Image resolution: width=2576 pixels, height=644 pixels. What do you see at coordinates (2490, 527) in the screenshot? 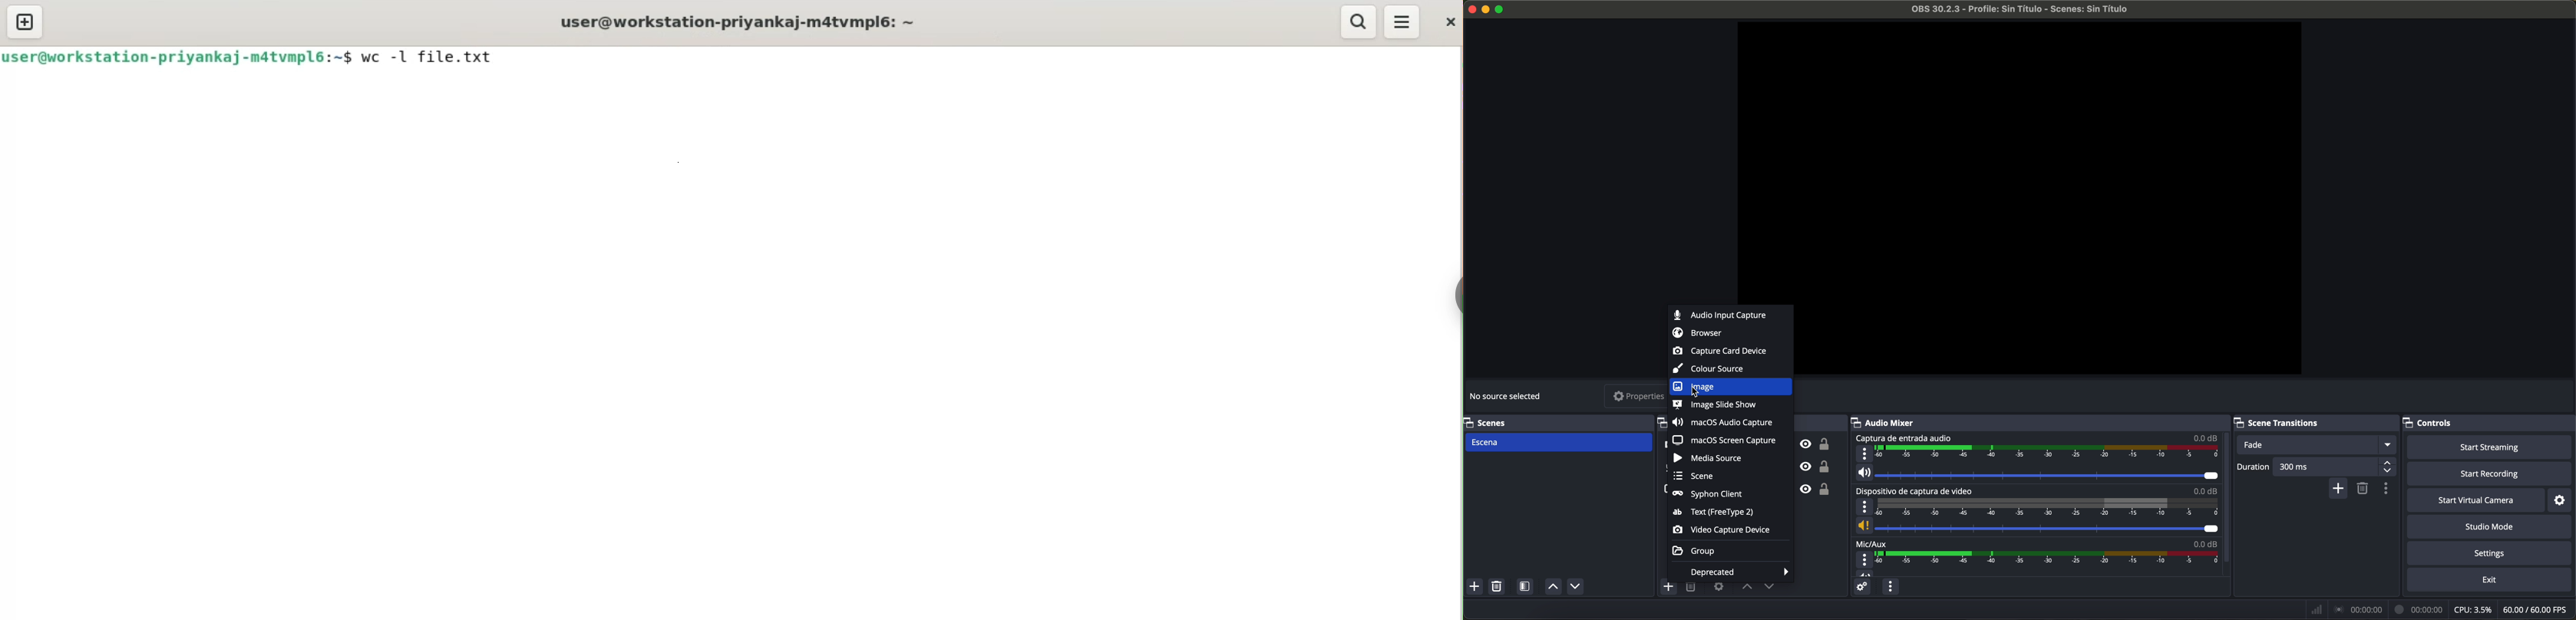
I see `studio mode` at bounding box center [2490, 527].